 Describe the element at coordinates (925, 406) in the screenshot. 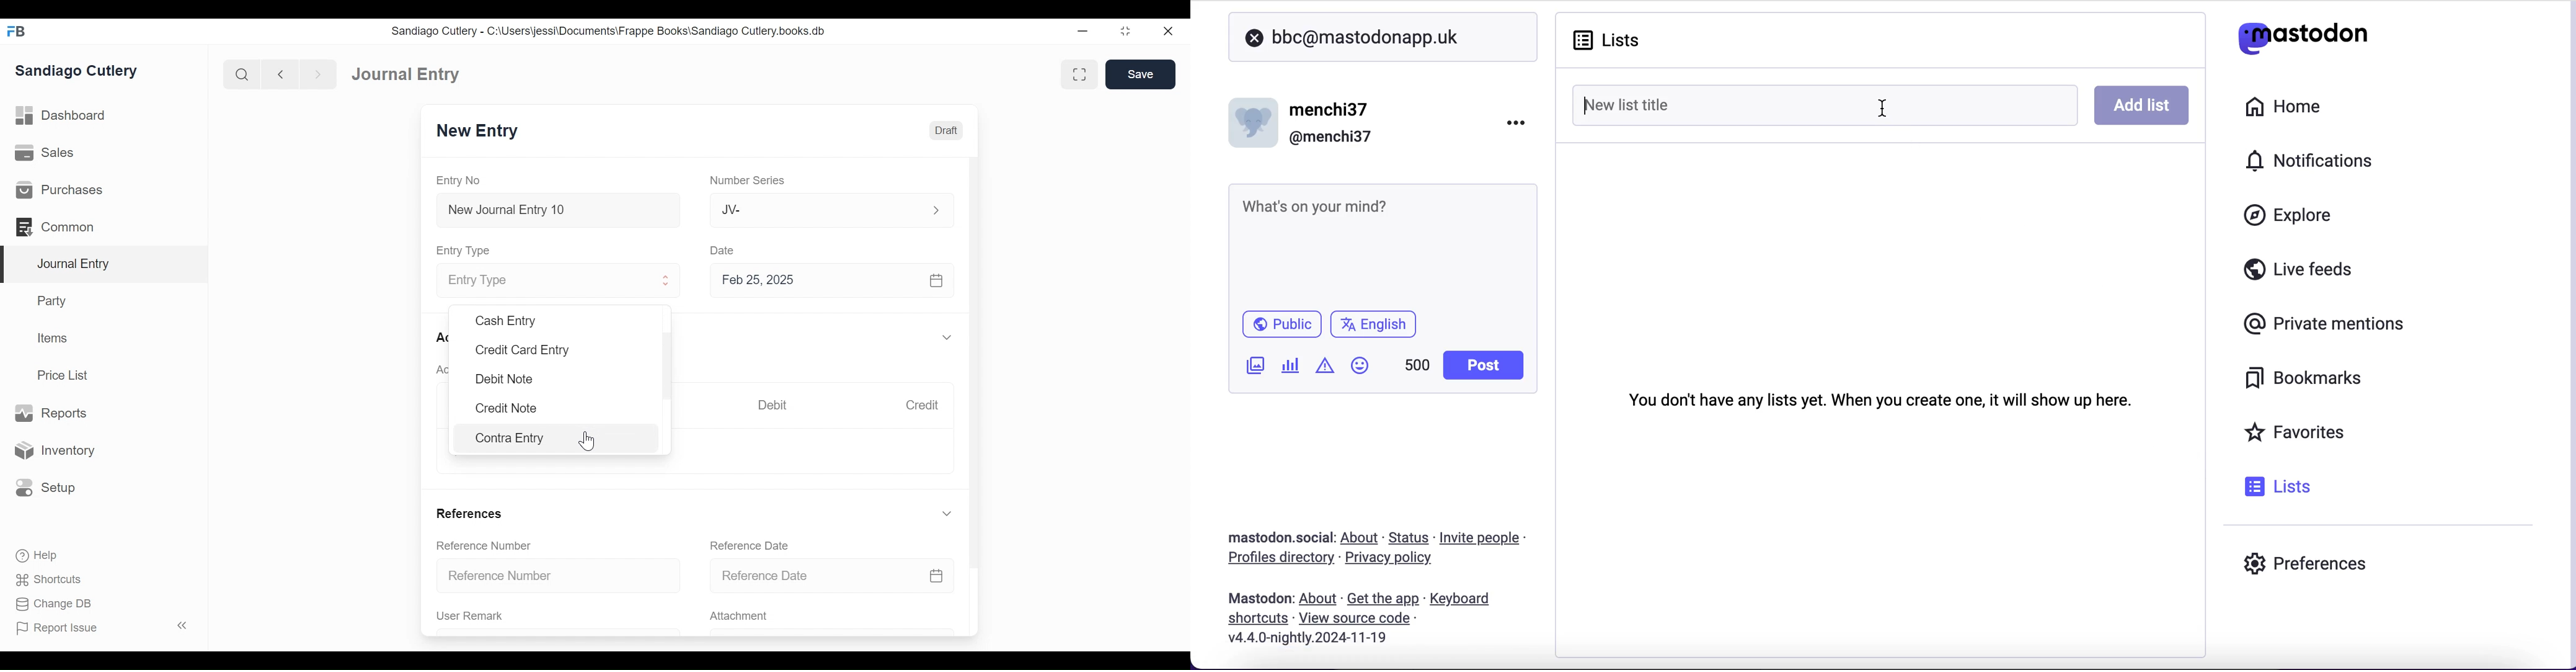

I see `Credit` at that location.